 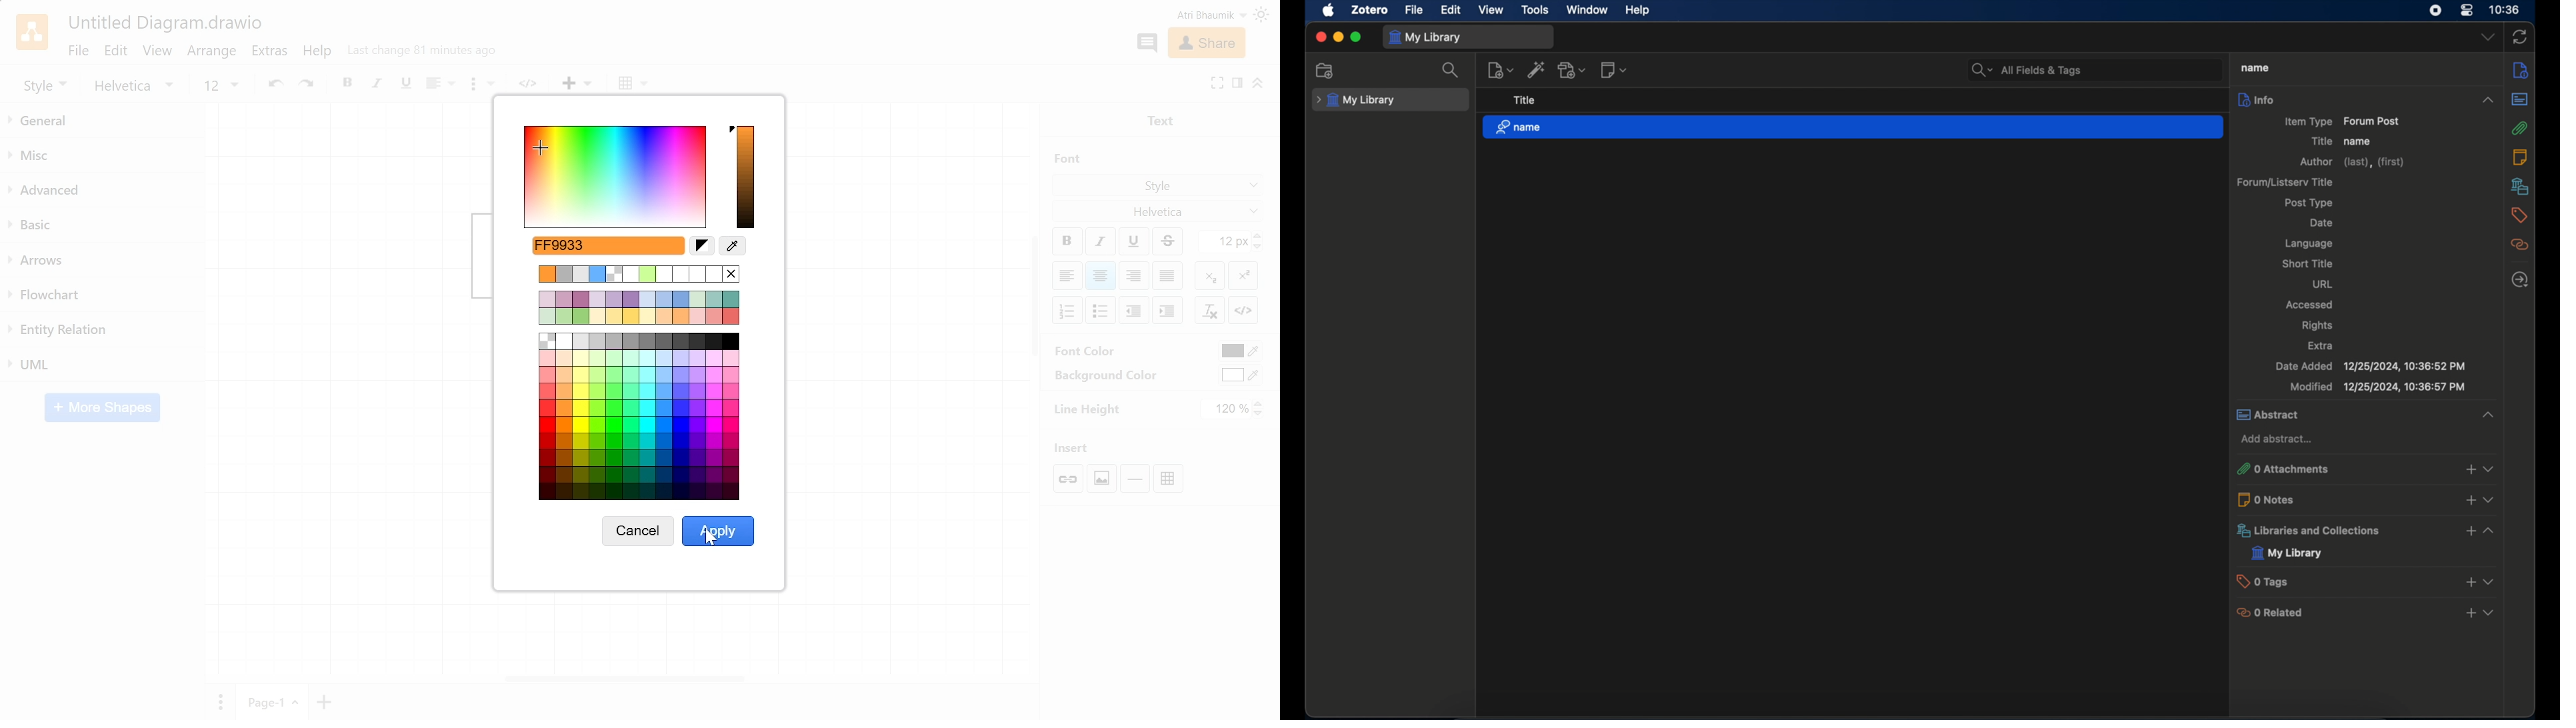 I want to click on Current page, so click(x=273, y=702).